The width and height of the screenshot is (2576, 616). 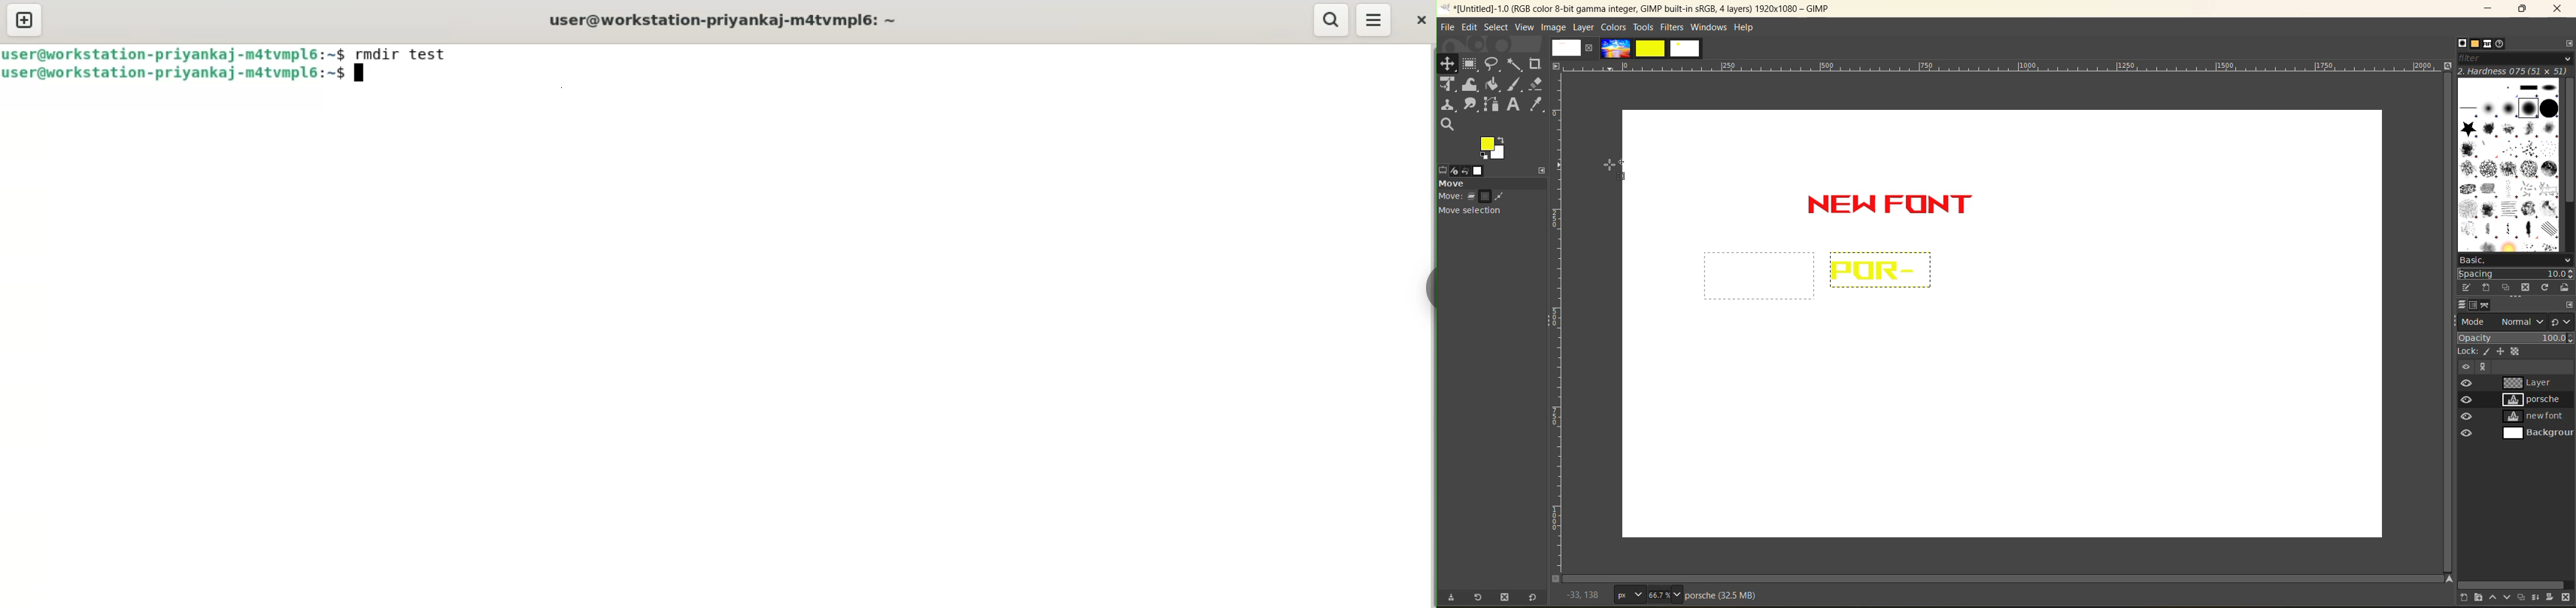 I want to click on smudge tool, so click(x=1471, y=104).